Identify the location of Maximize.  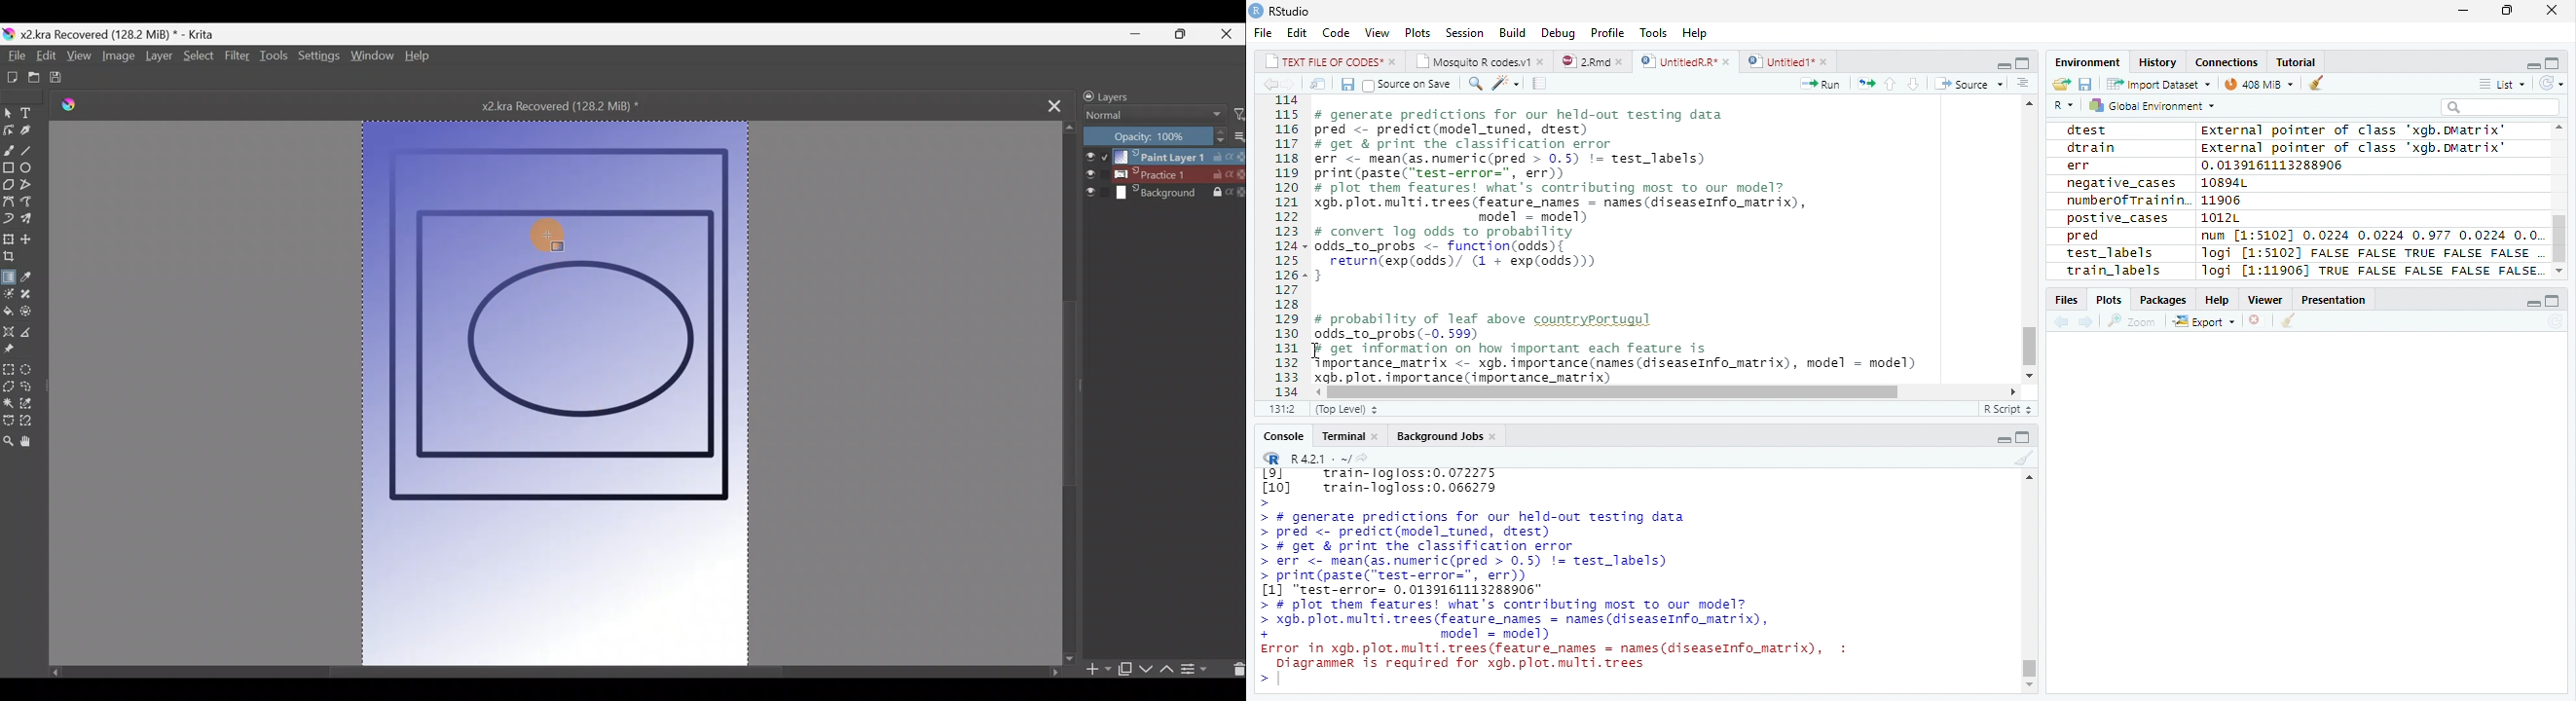
(2026, 435).